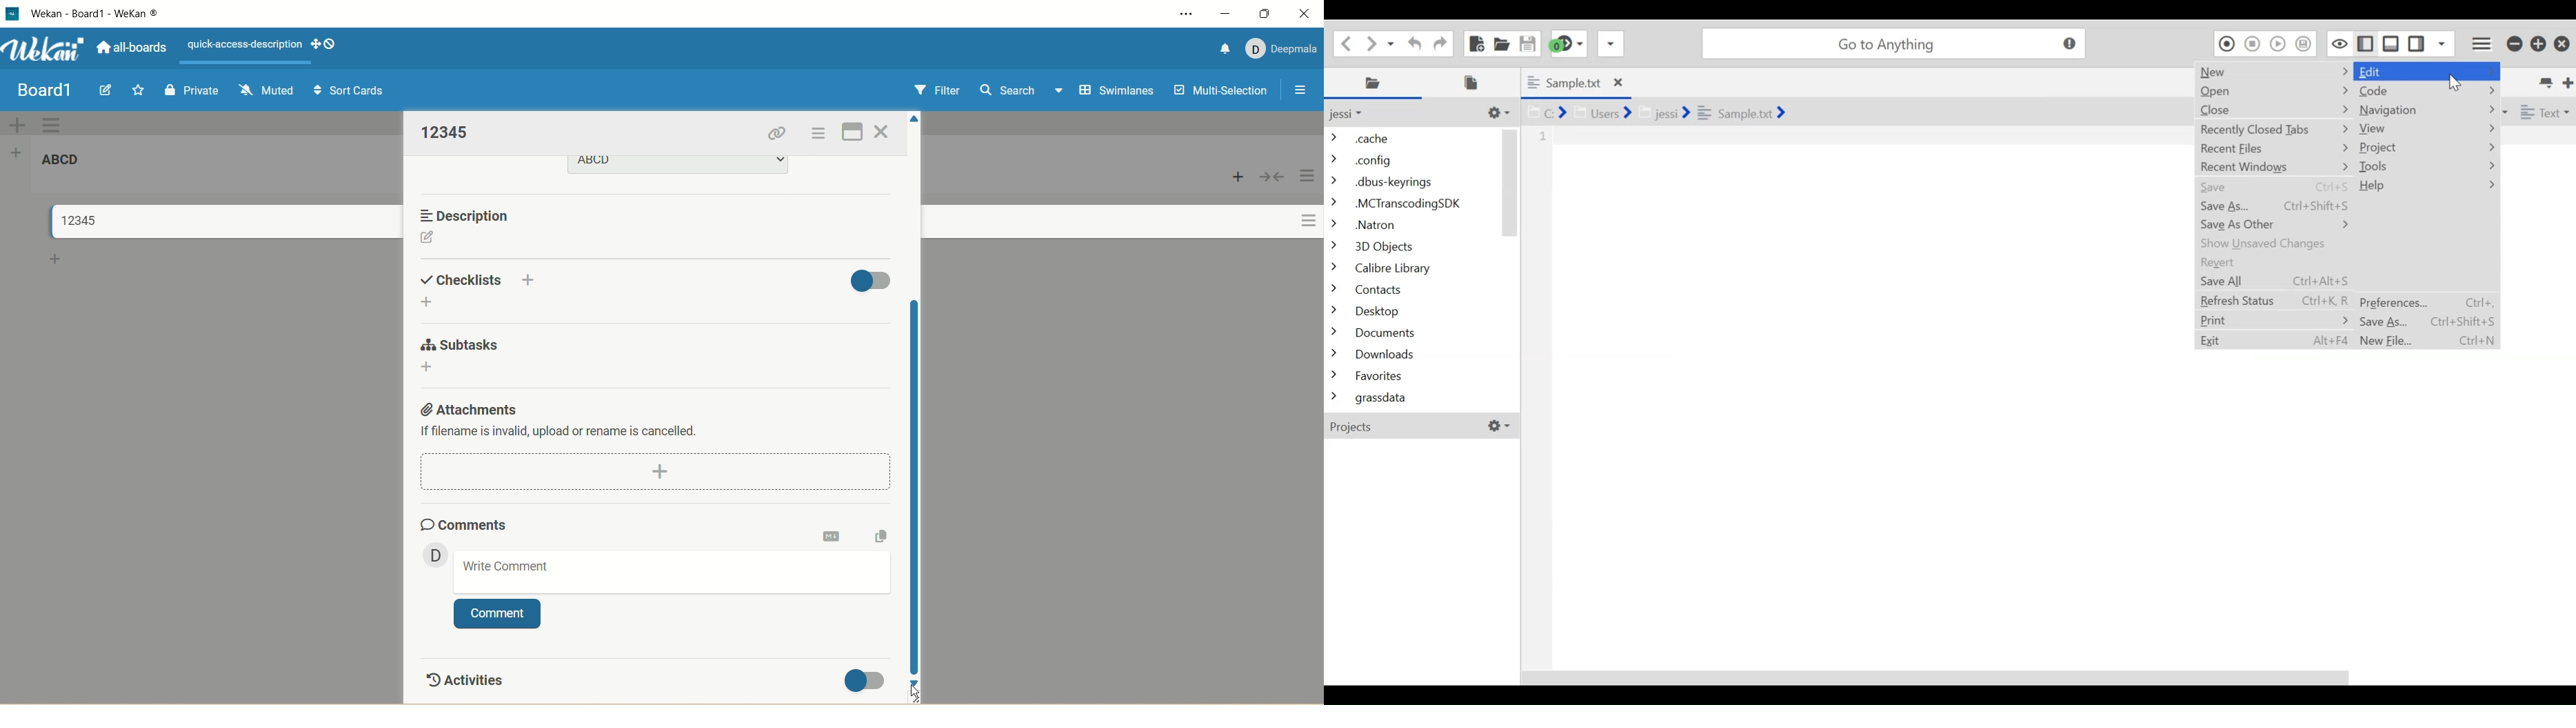 This screenshot has width=2576, height=728. Describe the element at coordinates (1118, 92) in the screenshot. I see `swimlanes` at that location.